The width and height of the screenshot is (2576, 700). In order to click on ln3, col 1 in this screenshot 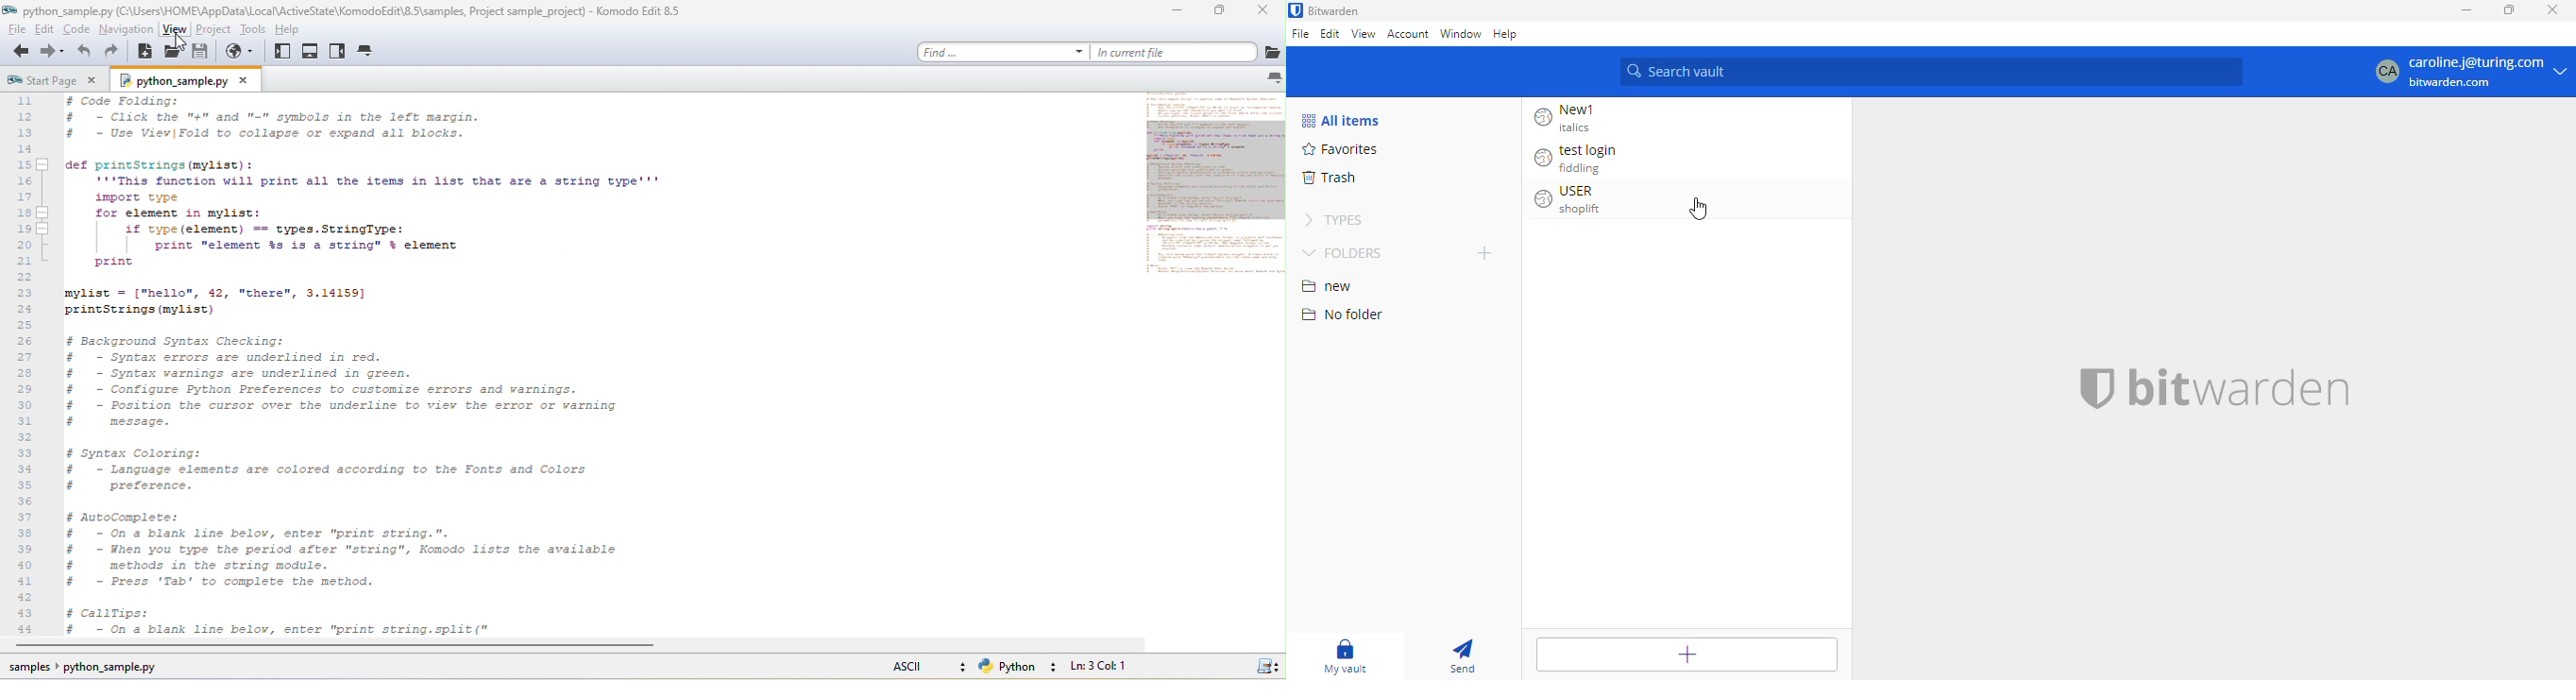, I will do `click(1116, 668)`.